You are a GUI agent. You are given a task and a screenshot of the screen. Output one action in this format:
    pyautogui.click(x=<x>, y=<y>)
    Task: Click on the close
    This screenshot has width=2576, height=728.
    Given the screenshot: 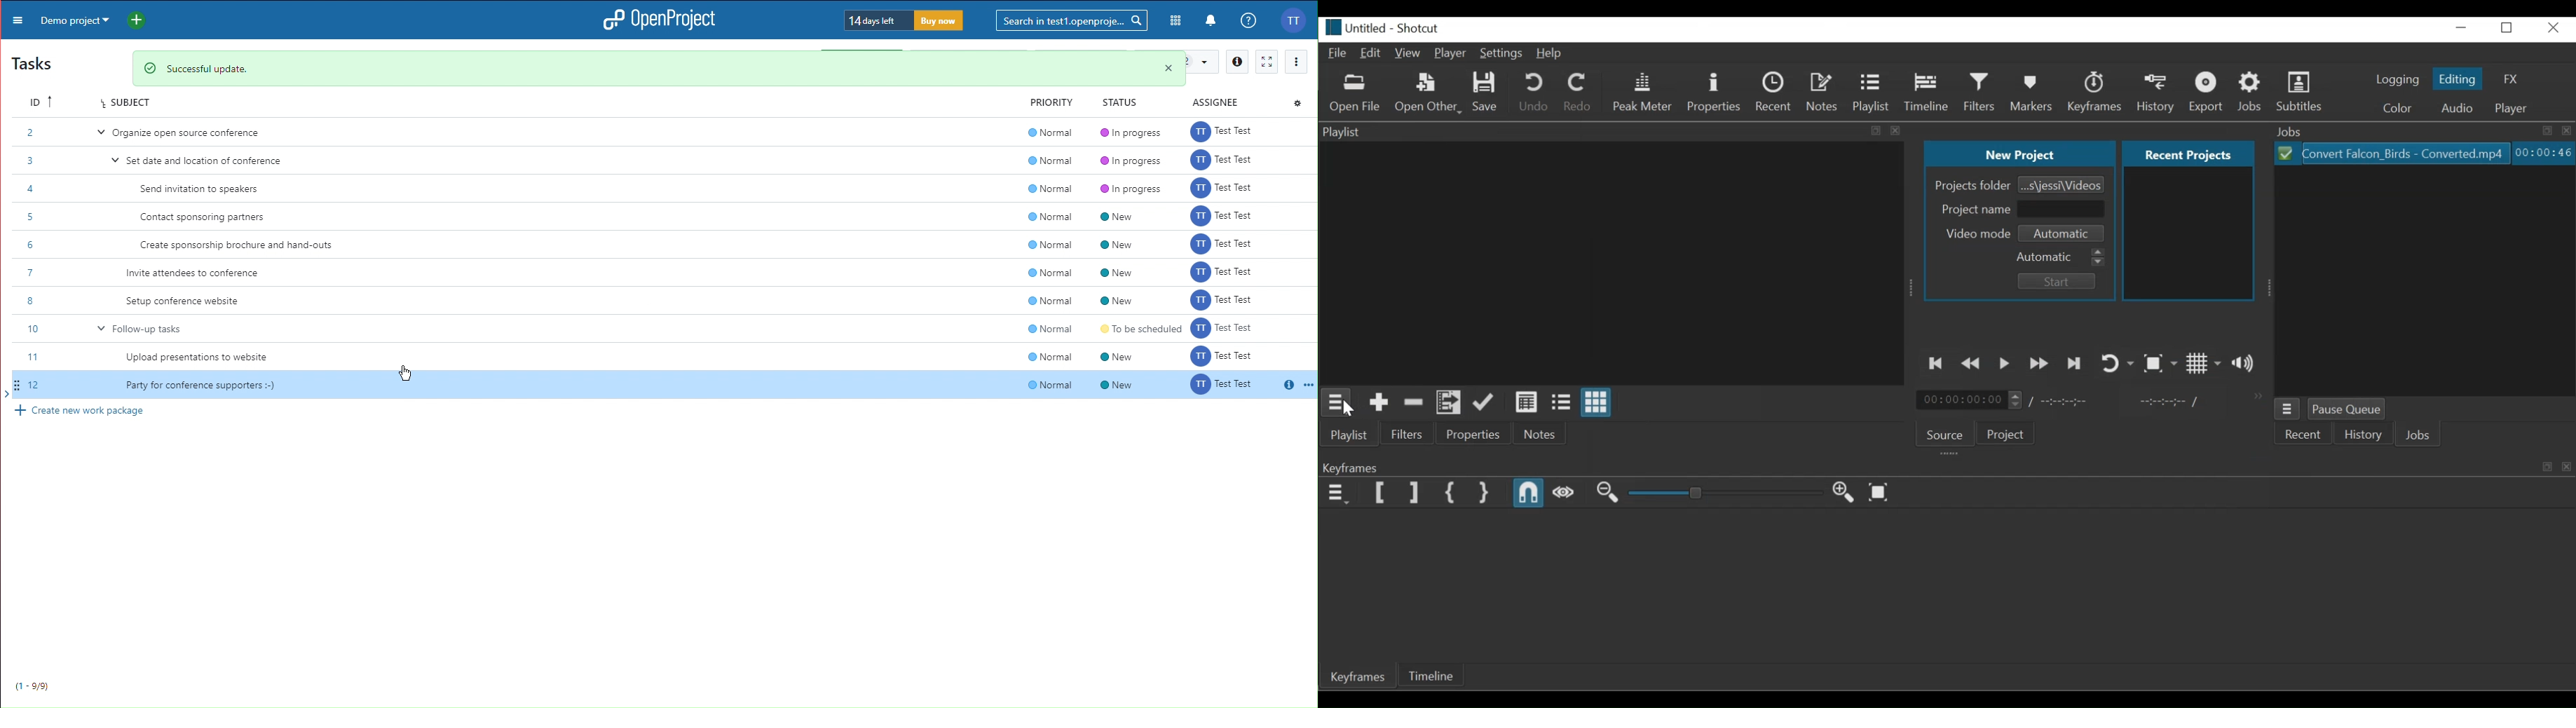 What is the action you would take?
    pyautogui.click(x=2555, y=28)
    